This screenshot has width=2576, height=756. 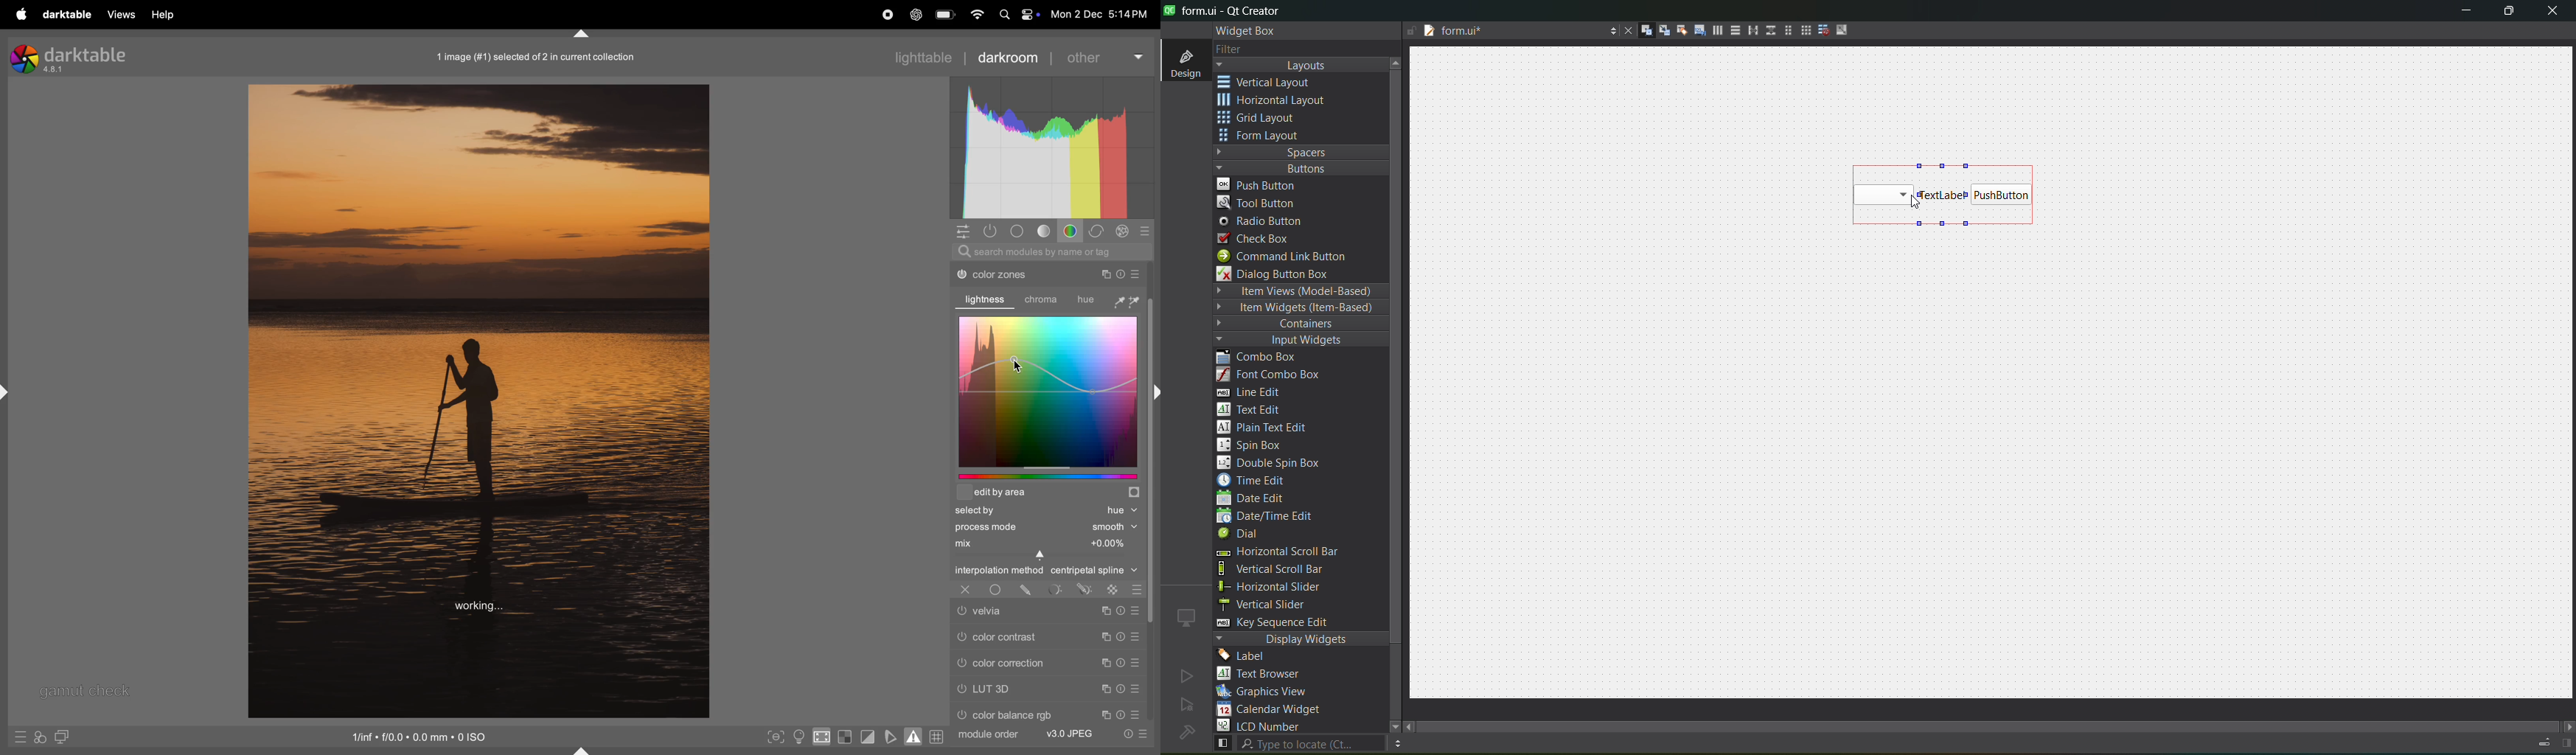 I want to click on color zones, so click(x=1018, y=274).